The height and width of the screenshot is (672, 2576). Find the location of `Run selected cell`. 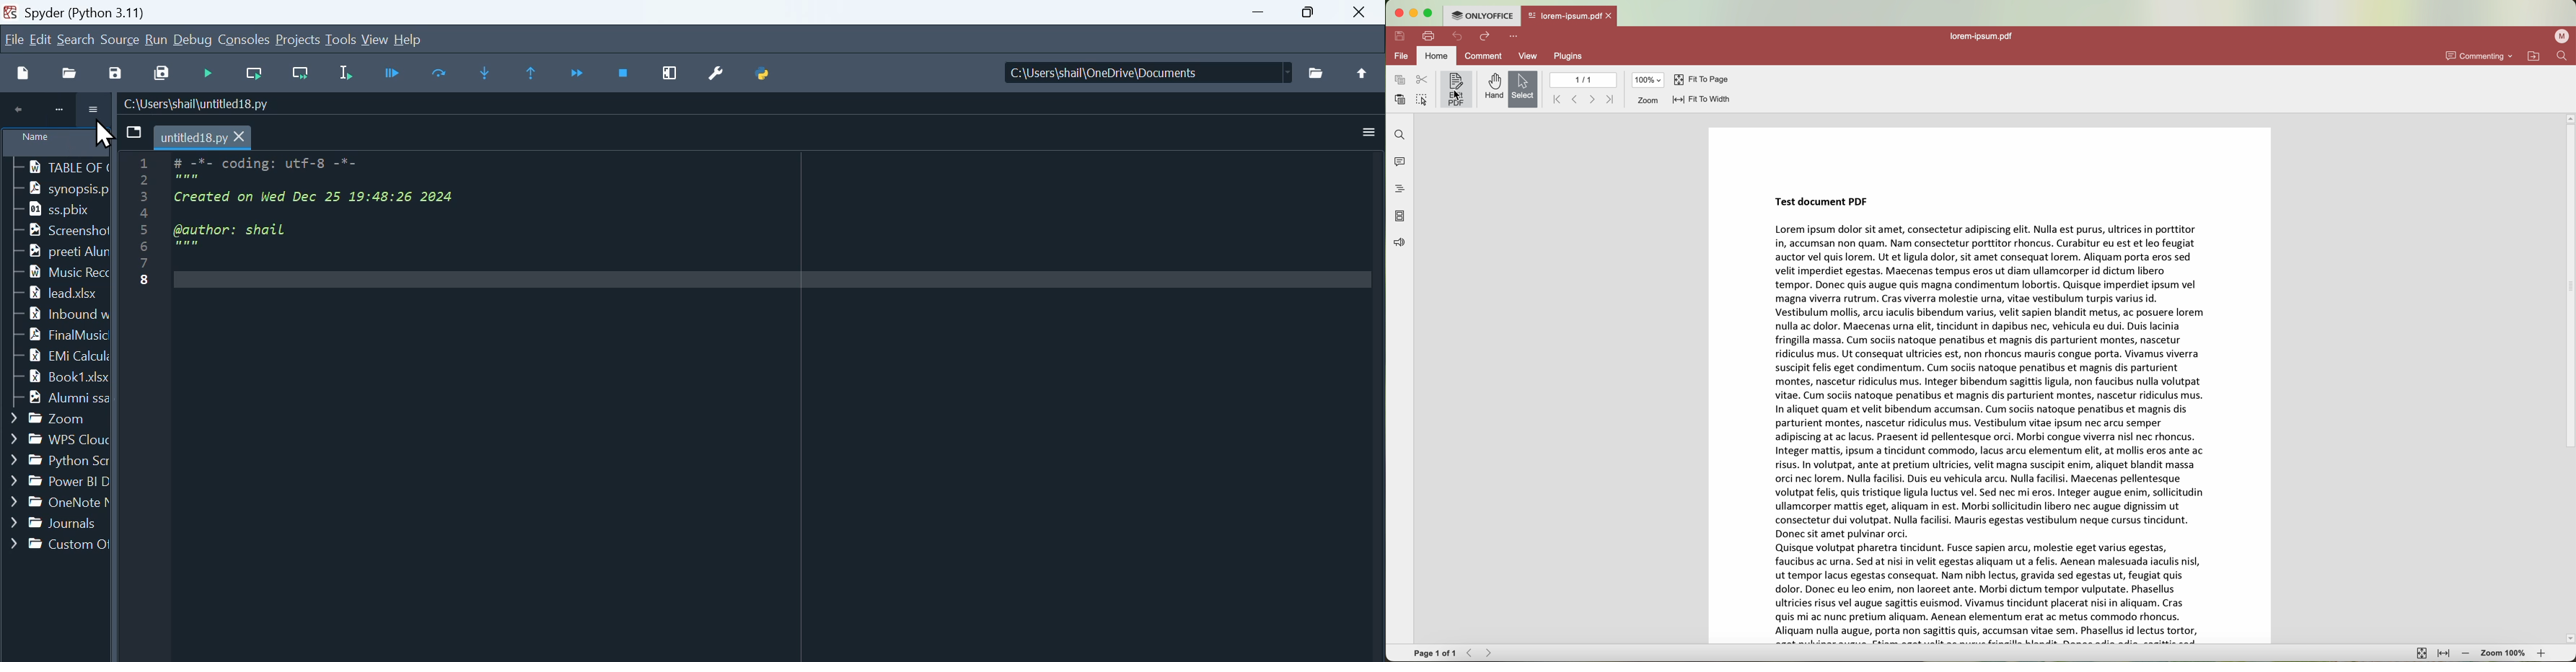

Run selected cell is located at coordinates (350, 73).